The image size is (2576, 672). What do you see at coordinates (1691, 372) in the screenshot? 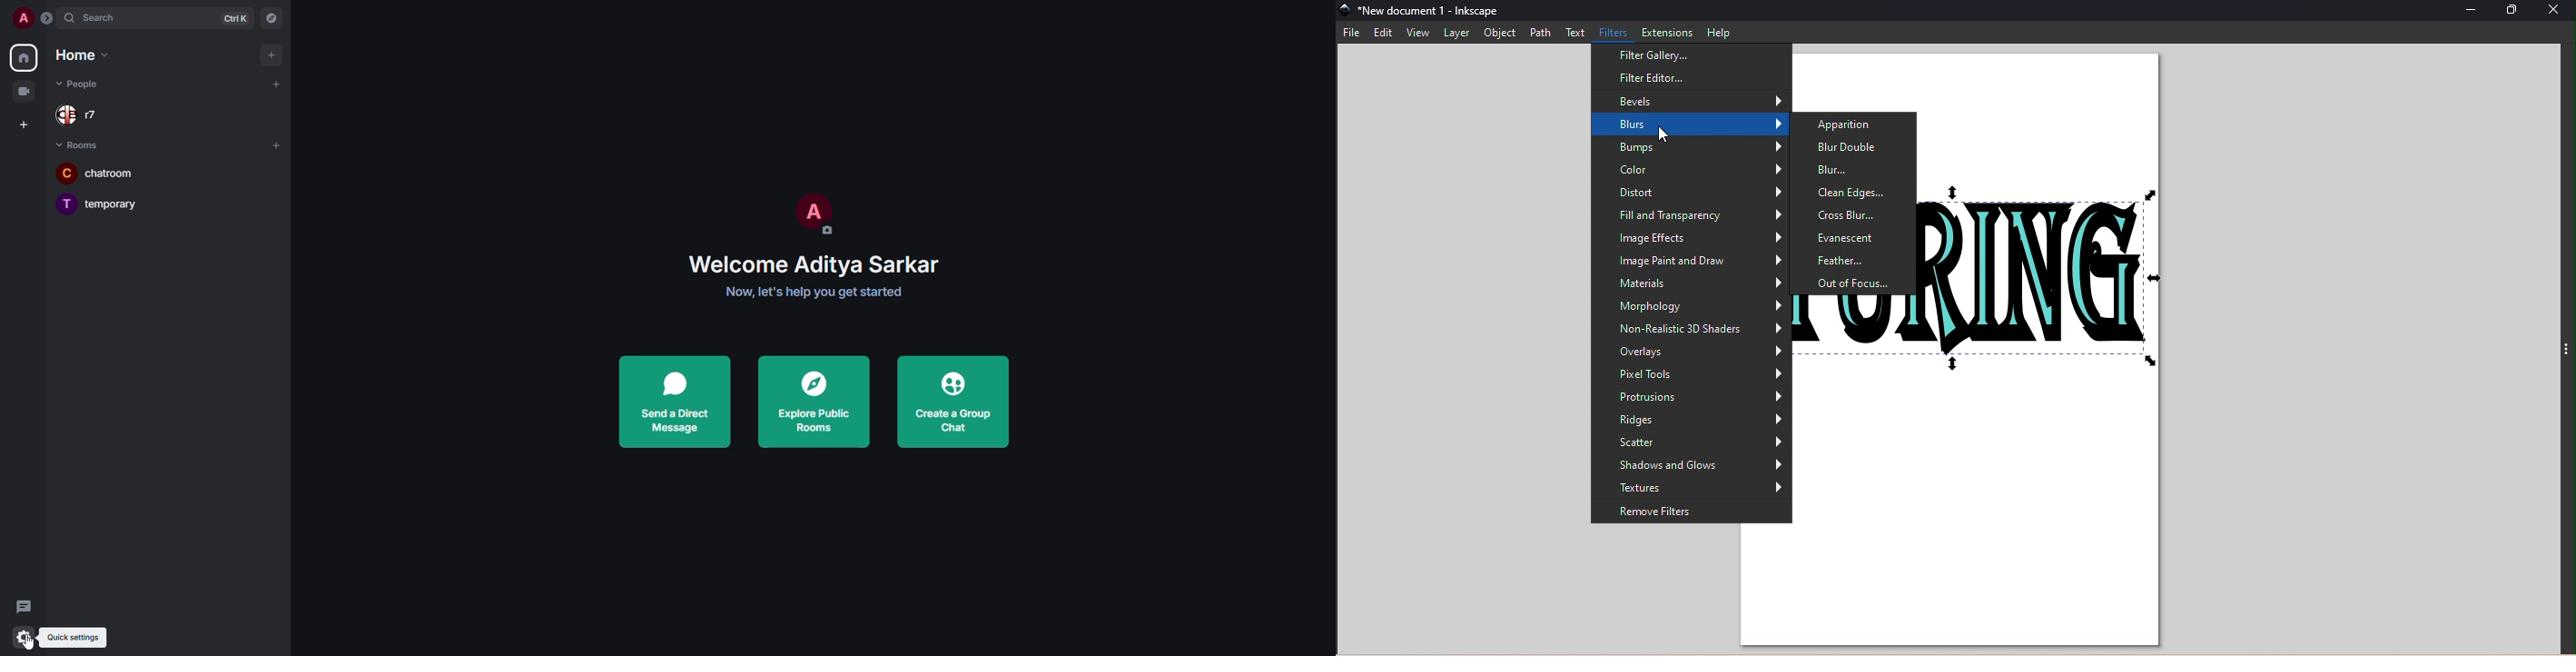
I see `Pixel tools` at bounding box center [1691, 372].